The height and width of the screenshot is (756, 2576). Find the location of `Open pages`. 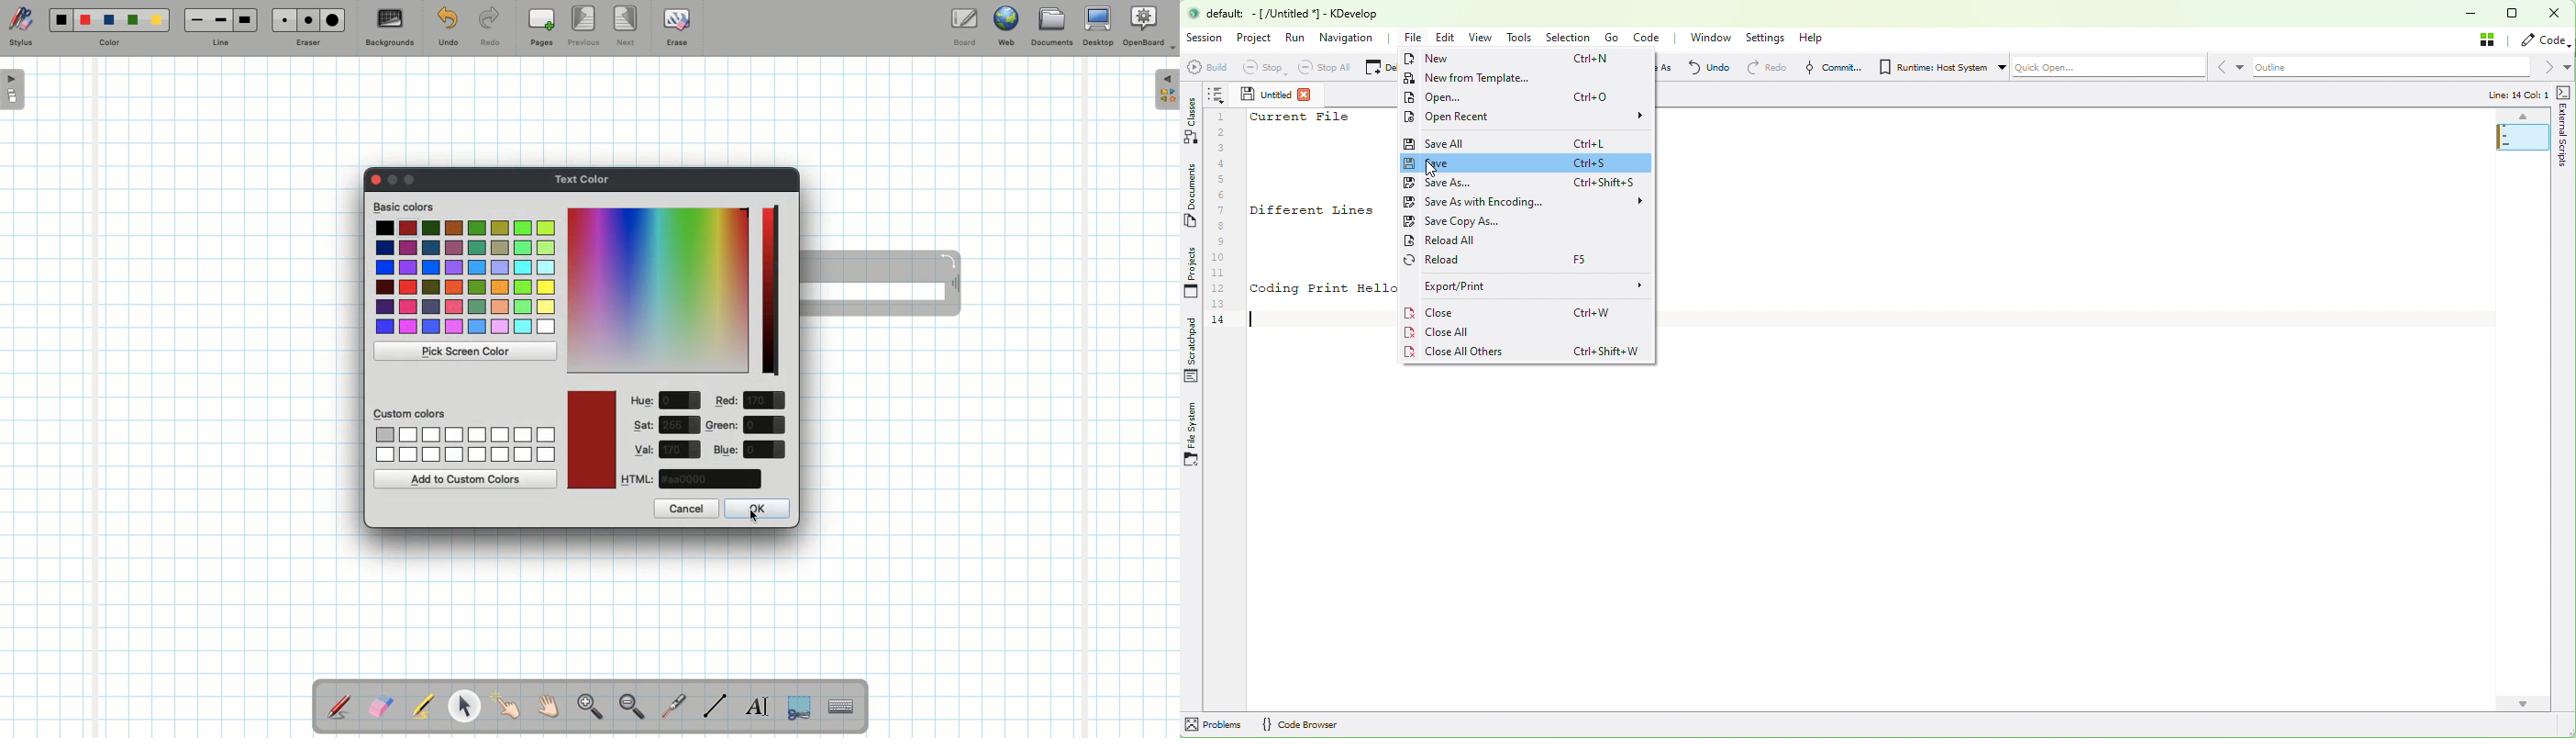

Open pages is located at coordinates (14, 89).